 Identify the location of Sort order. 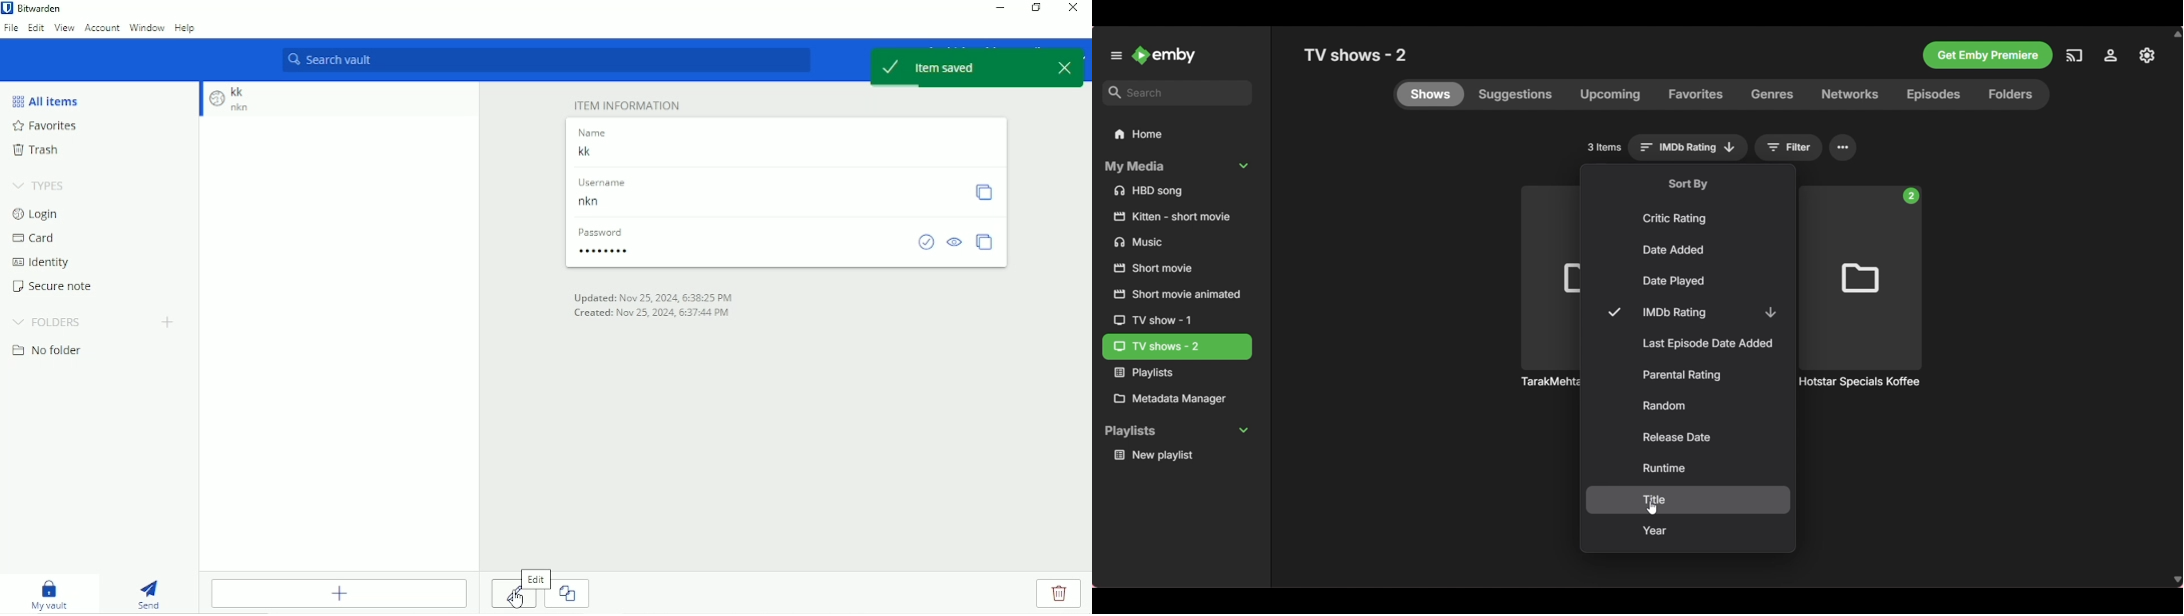
(1770, 312).